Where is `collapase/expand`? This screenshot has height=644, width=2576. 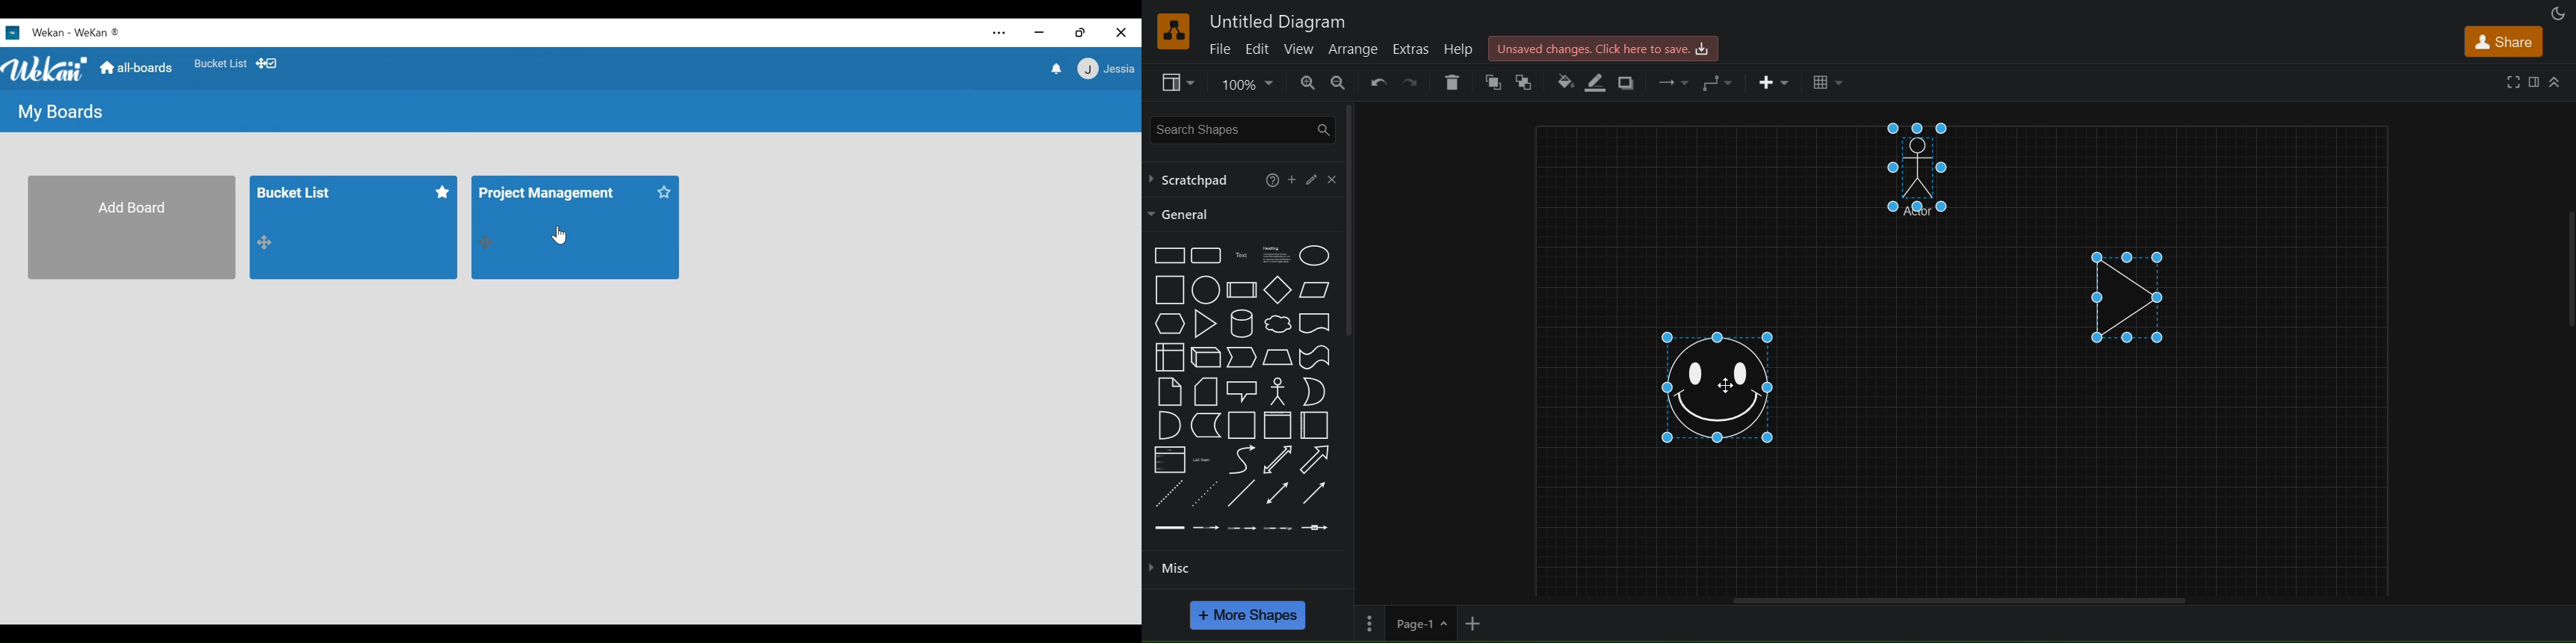 collapase/expand is located at coordinates (2557, 83).